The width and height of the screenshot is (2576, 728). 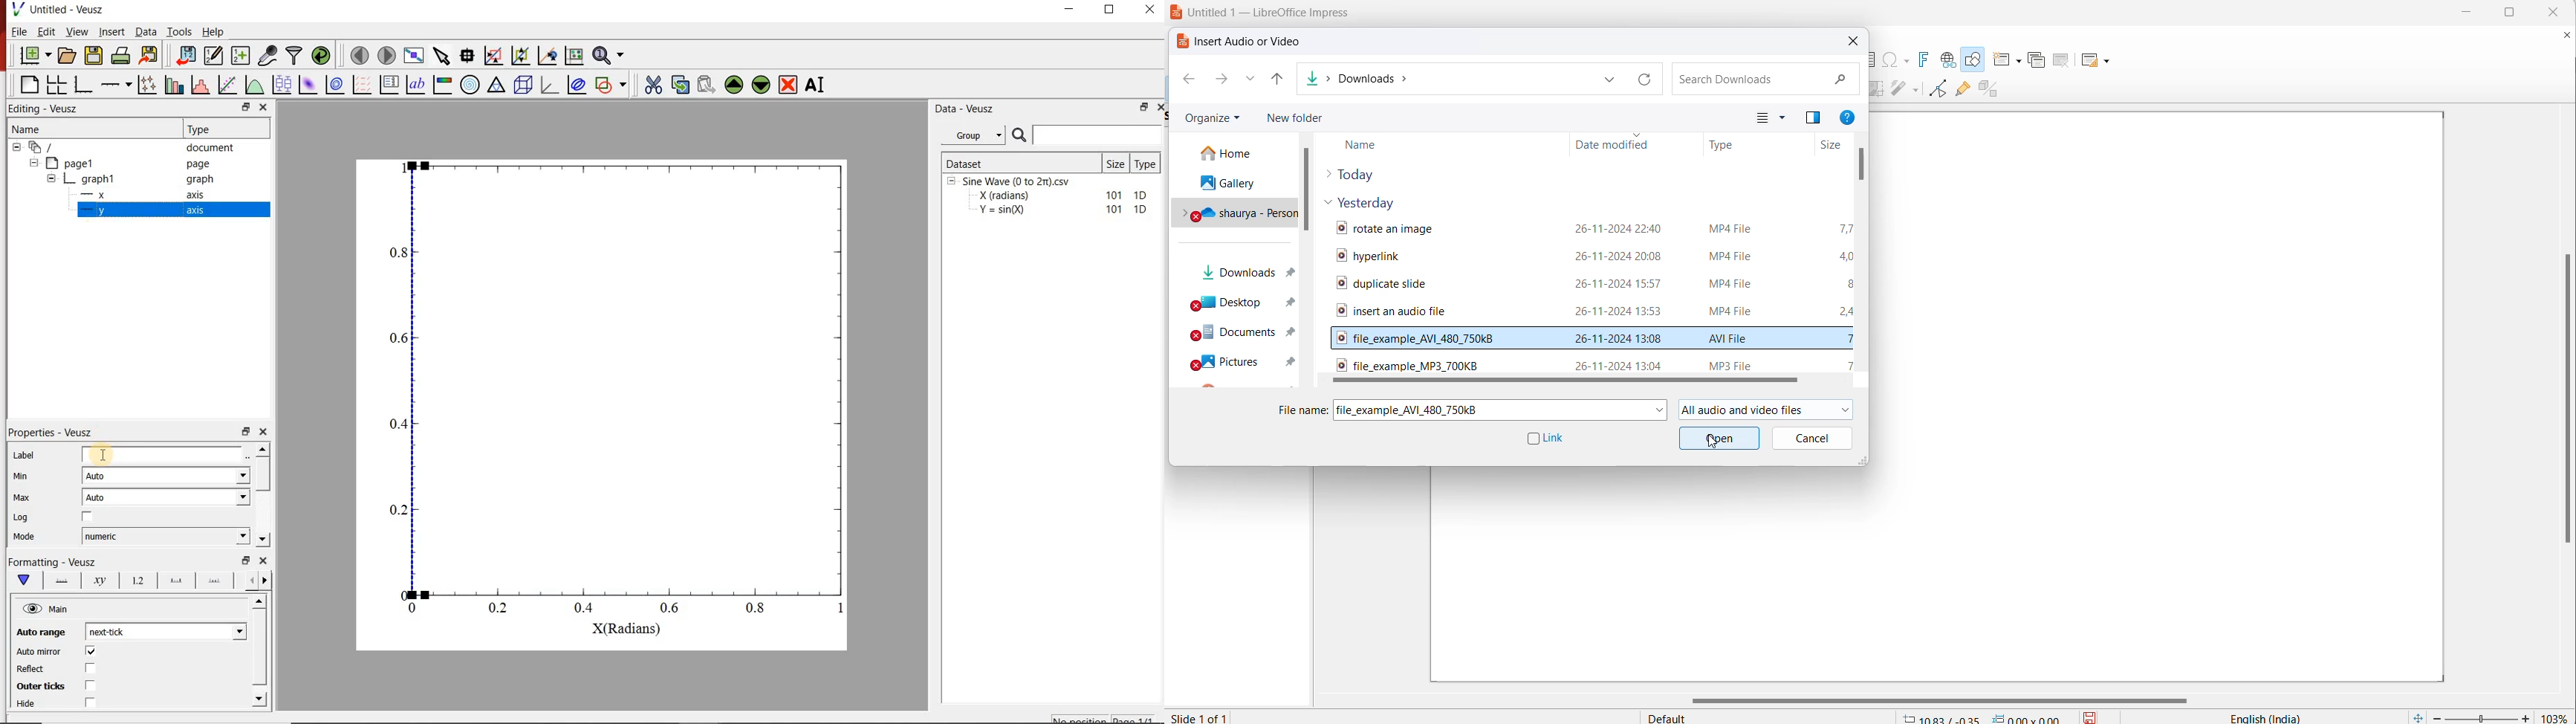 What do you see at coordinates (180, 31) in the screenshot?
I see `Tools` at bounding box center [180, 31].